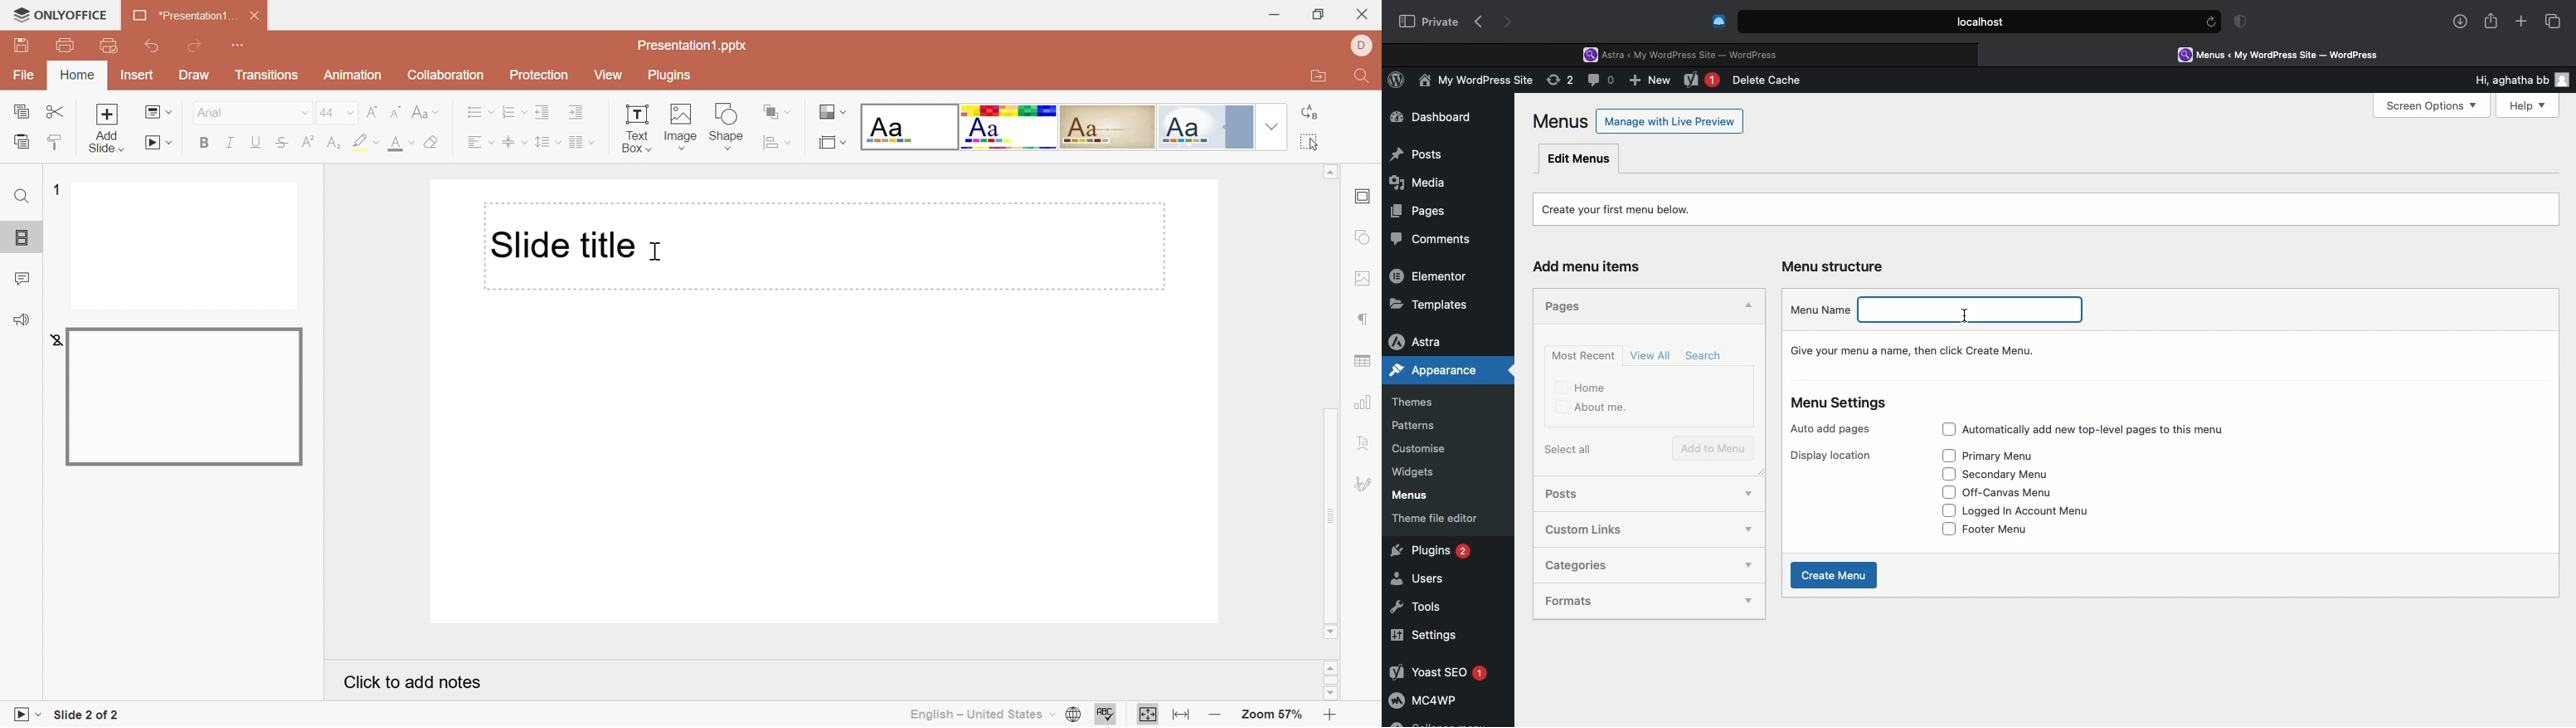 The image size is (2576, 728). Describe the element at coordinates (1106, 127) in the screenshot. I see `Classic` at that location.